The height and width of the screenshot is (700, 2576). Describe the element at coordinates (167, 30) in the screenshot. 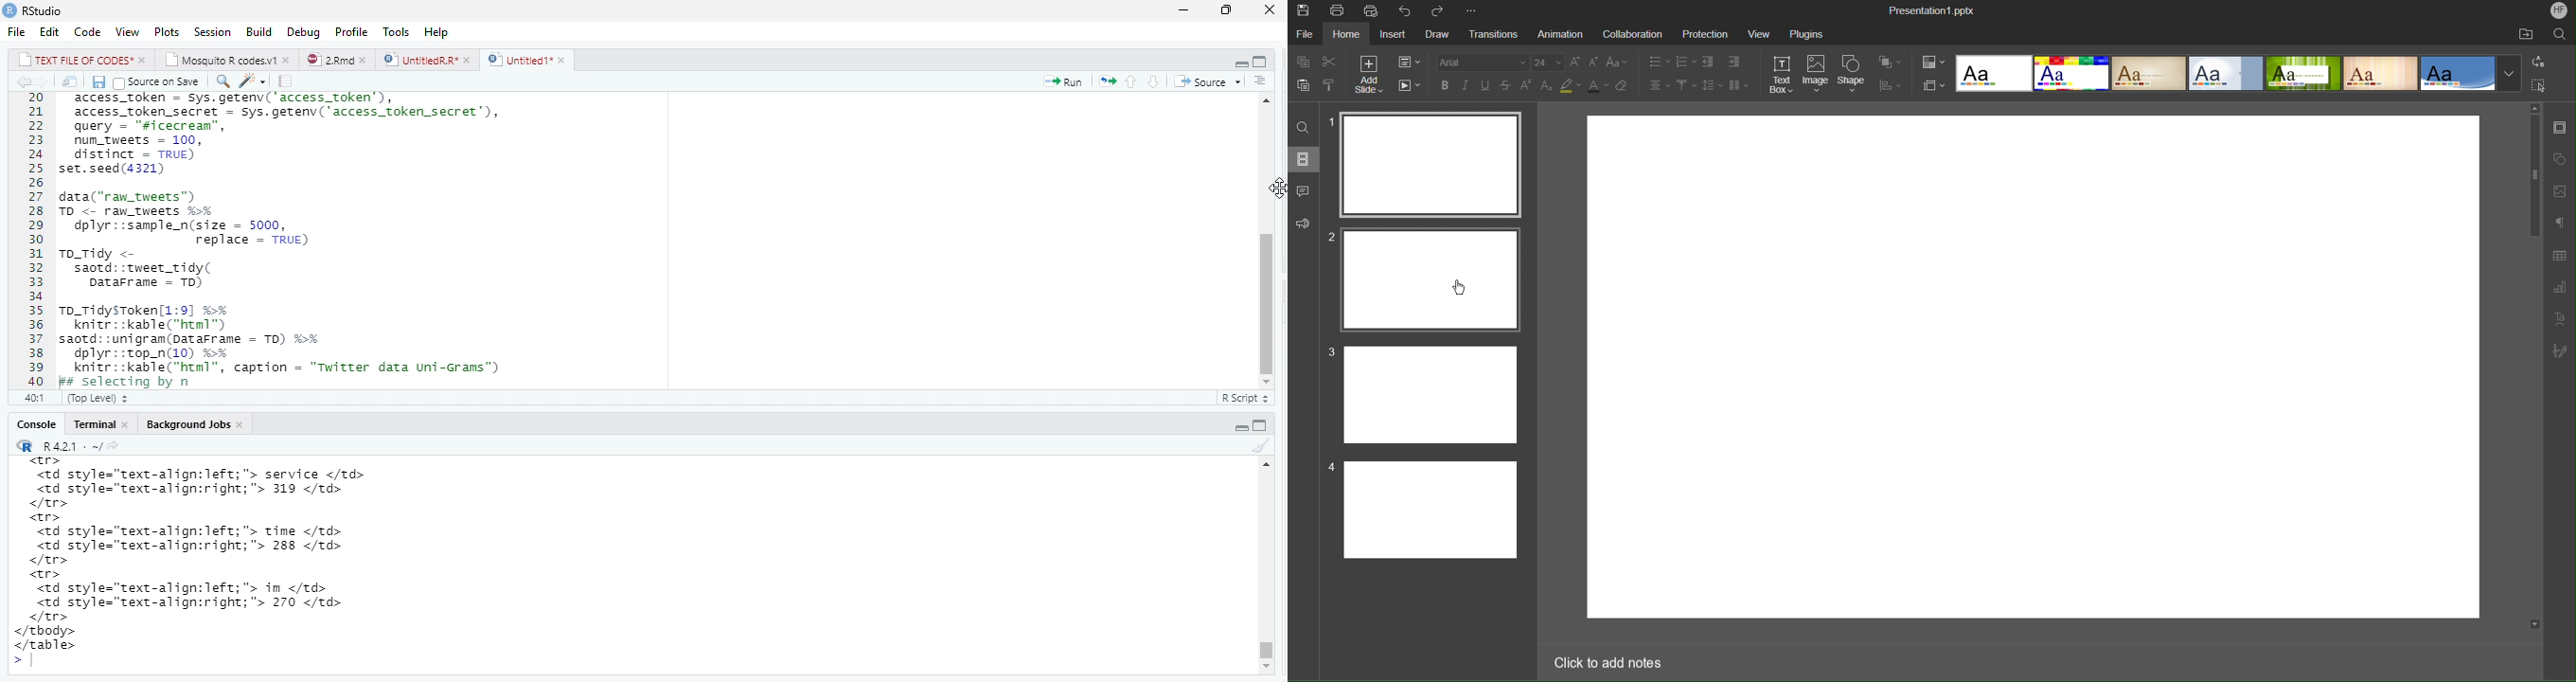

I see `Plots` at that location.